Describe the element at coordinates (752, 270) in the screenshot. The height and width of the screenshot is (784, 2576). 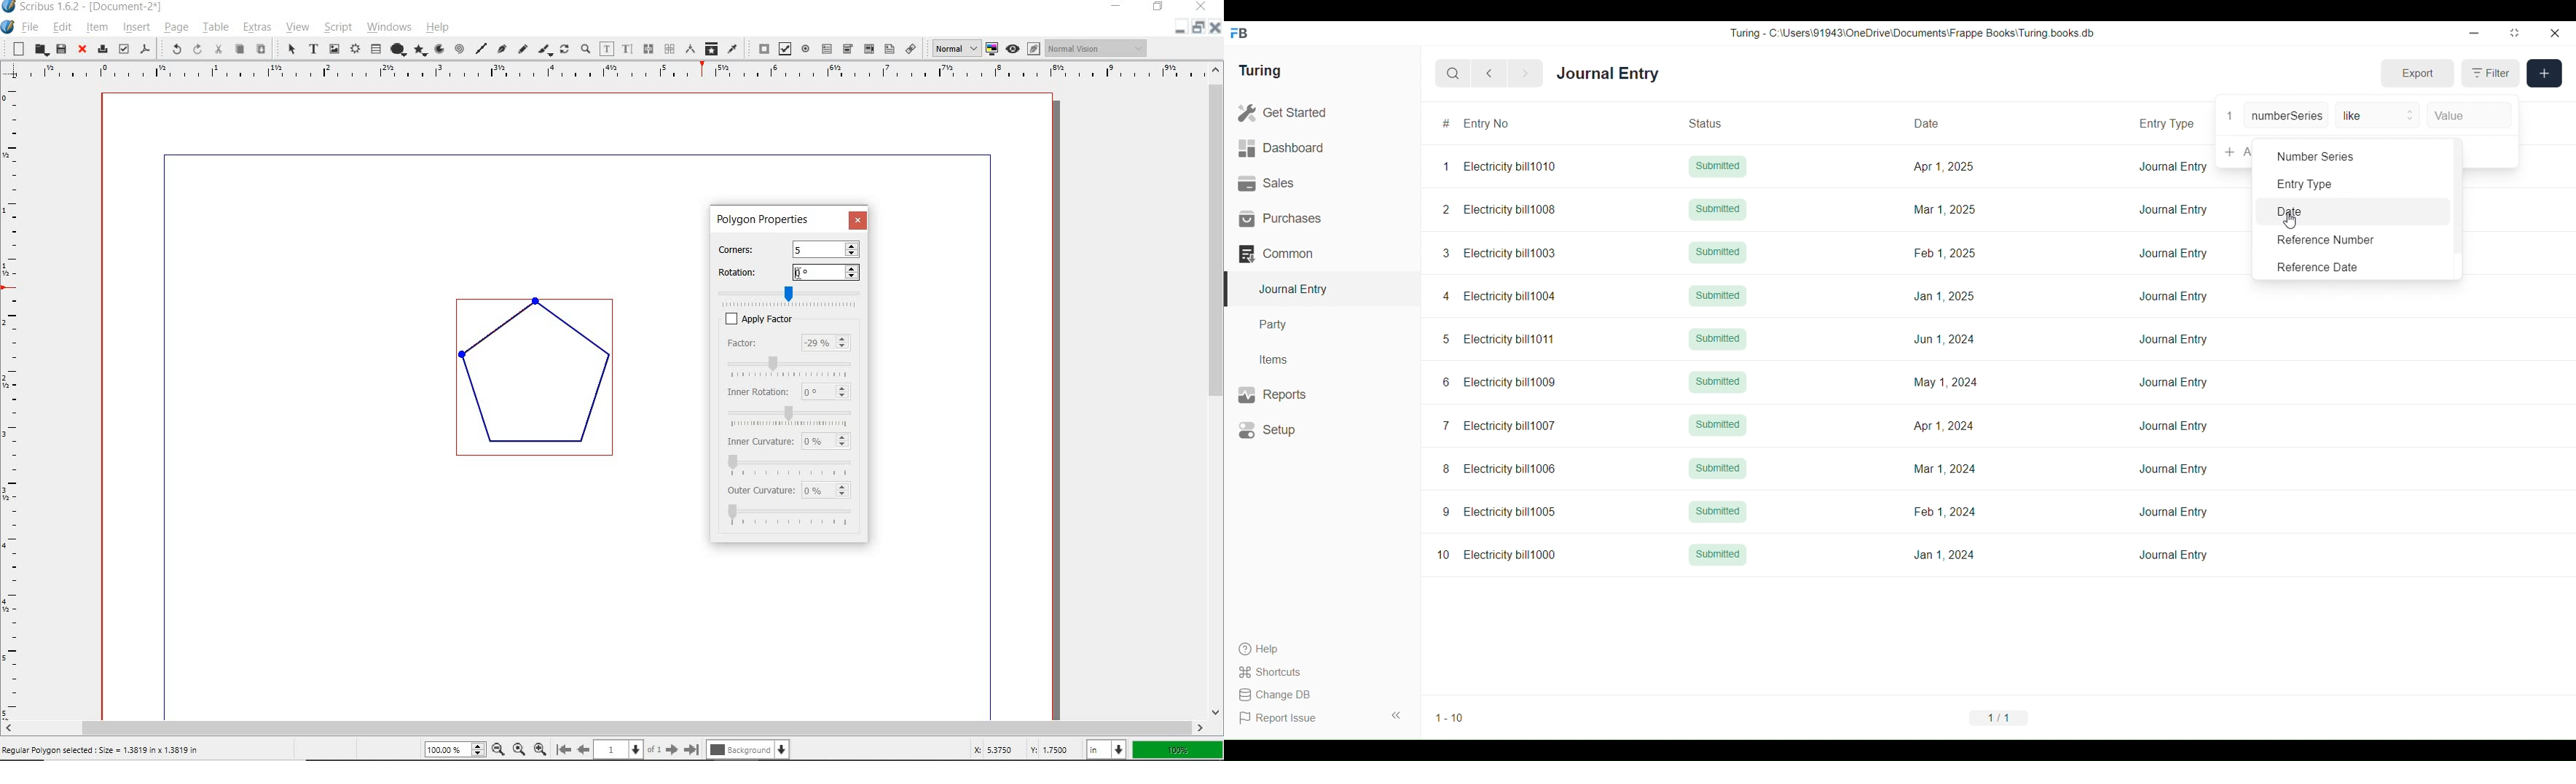
I see `ROTATION` at that location.